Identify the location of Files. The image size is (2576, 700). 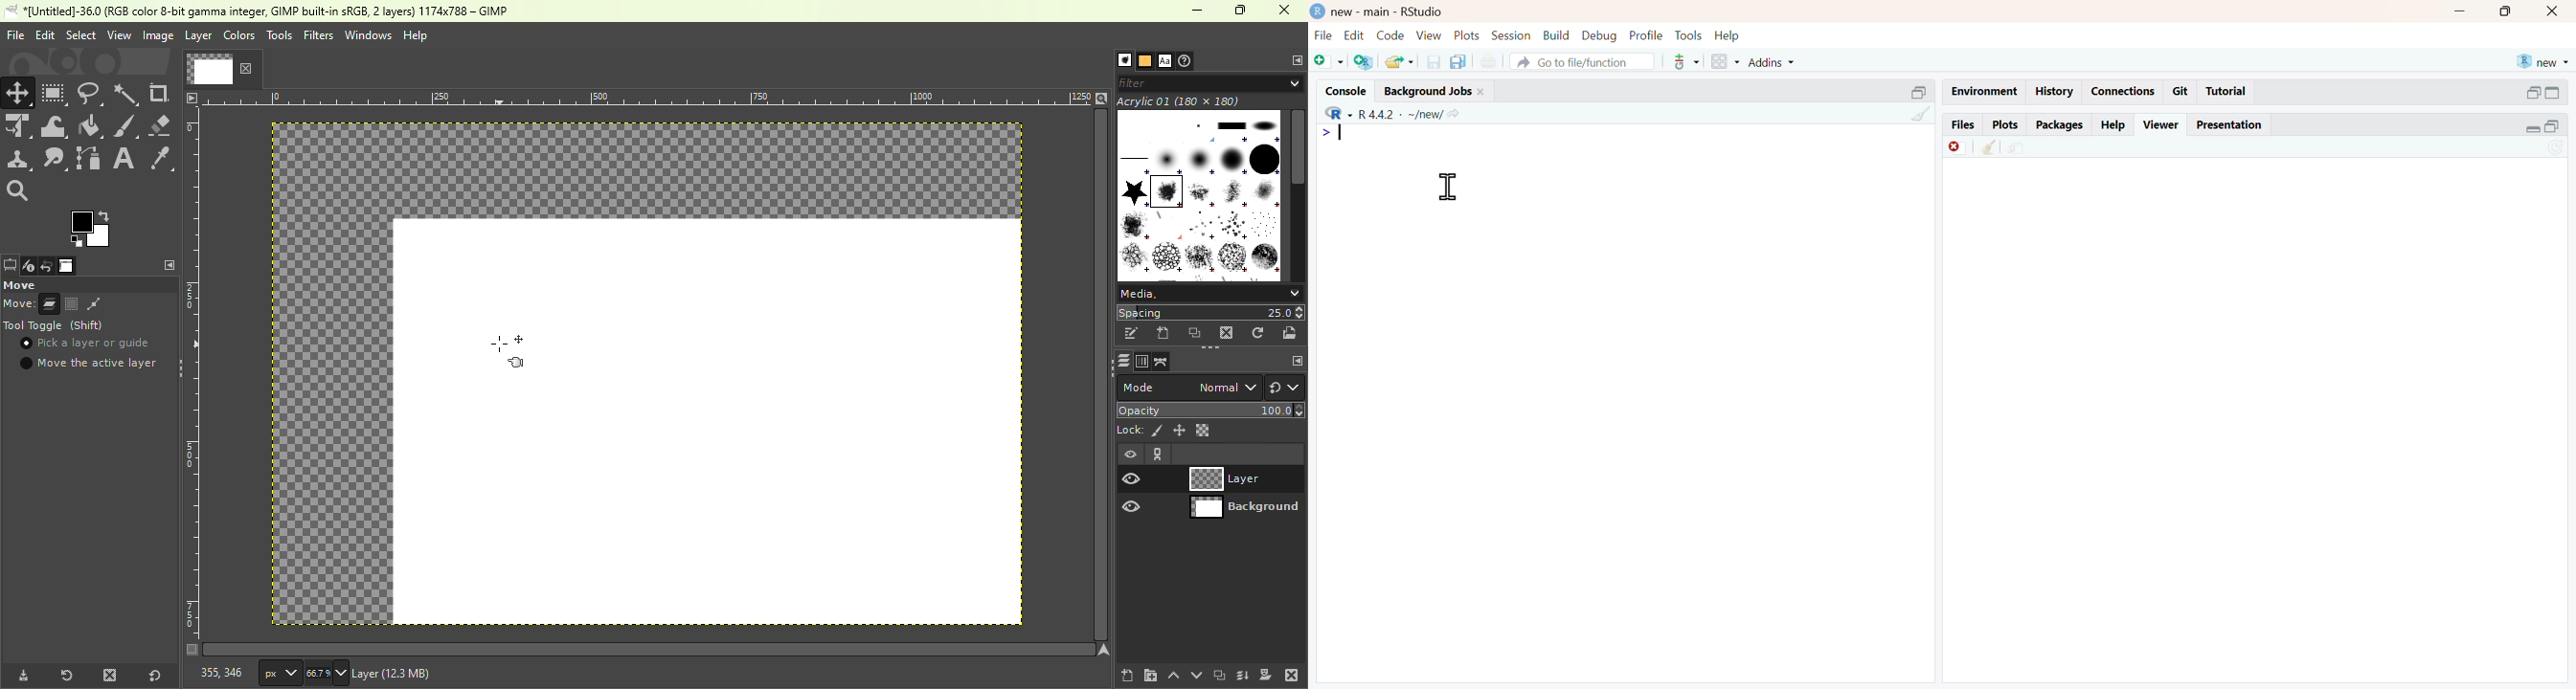
(1963, 125).